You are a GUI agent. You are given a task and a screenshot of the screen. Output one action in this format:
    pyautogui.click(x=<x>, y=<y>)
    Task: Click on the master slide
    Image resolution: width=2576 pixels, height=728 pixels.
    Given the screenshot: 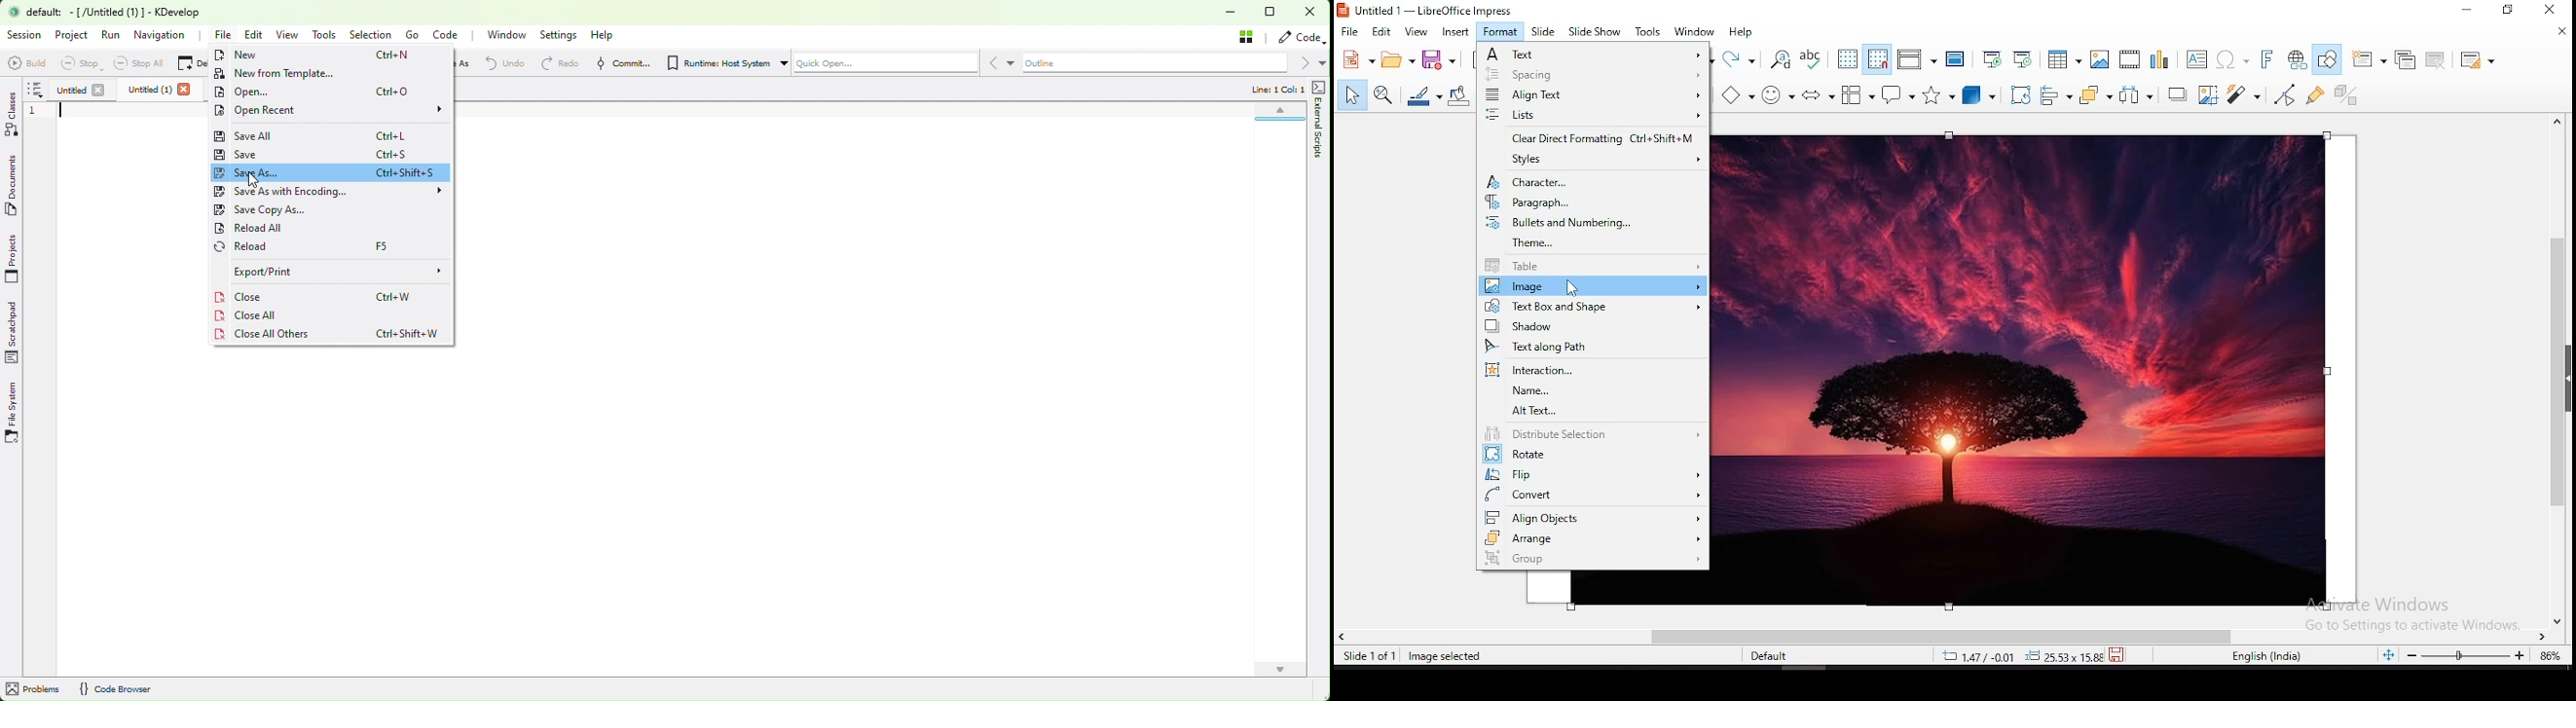 What is the action you would take?
    pyautogui.click(x=1954, y=58)
    